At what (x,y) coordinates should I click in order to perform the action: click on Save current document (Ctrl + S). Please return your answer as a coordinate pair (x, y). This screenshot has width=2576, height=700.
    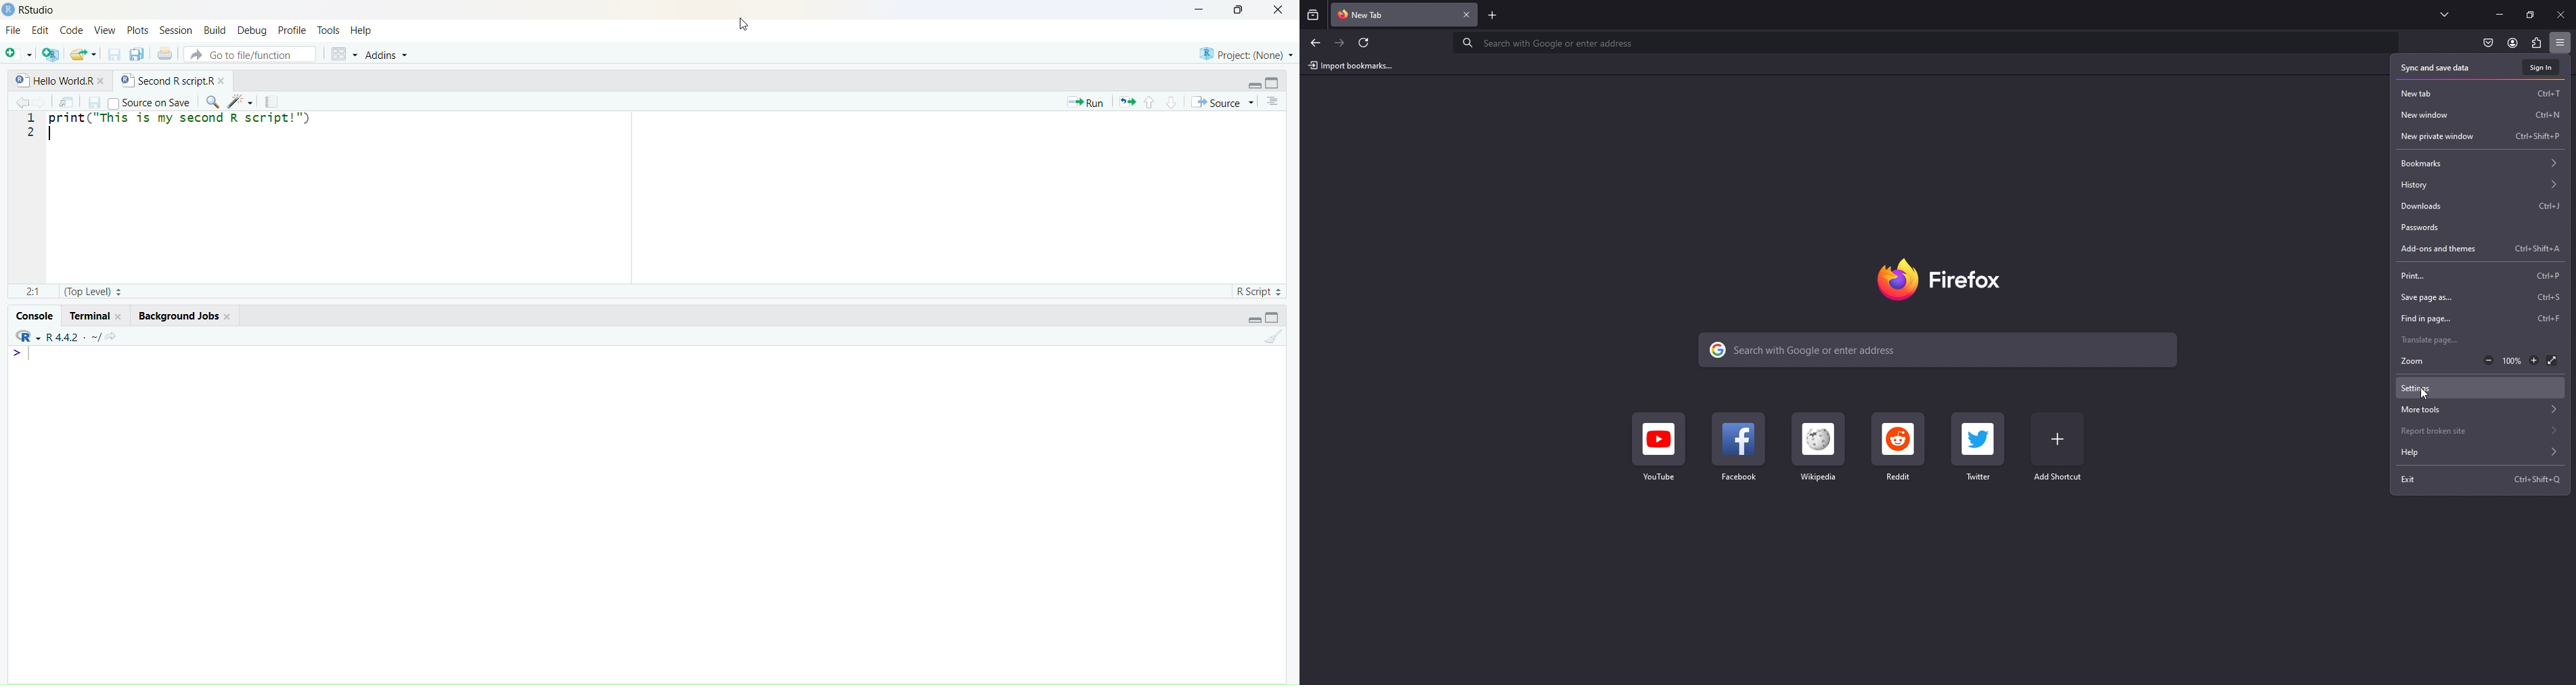
    Looking at the image, I should click on (95, 102).